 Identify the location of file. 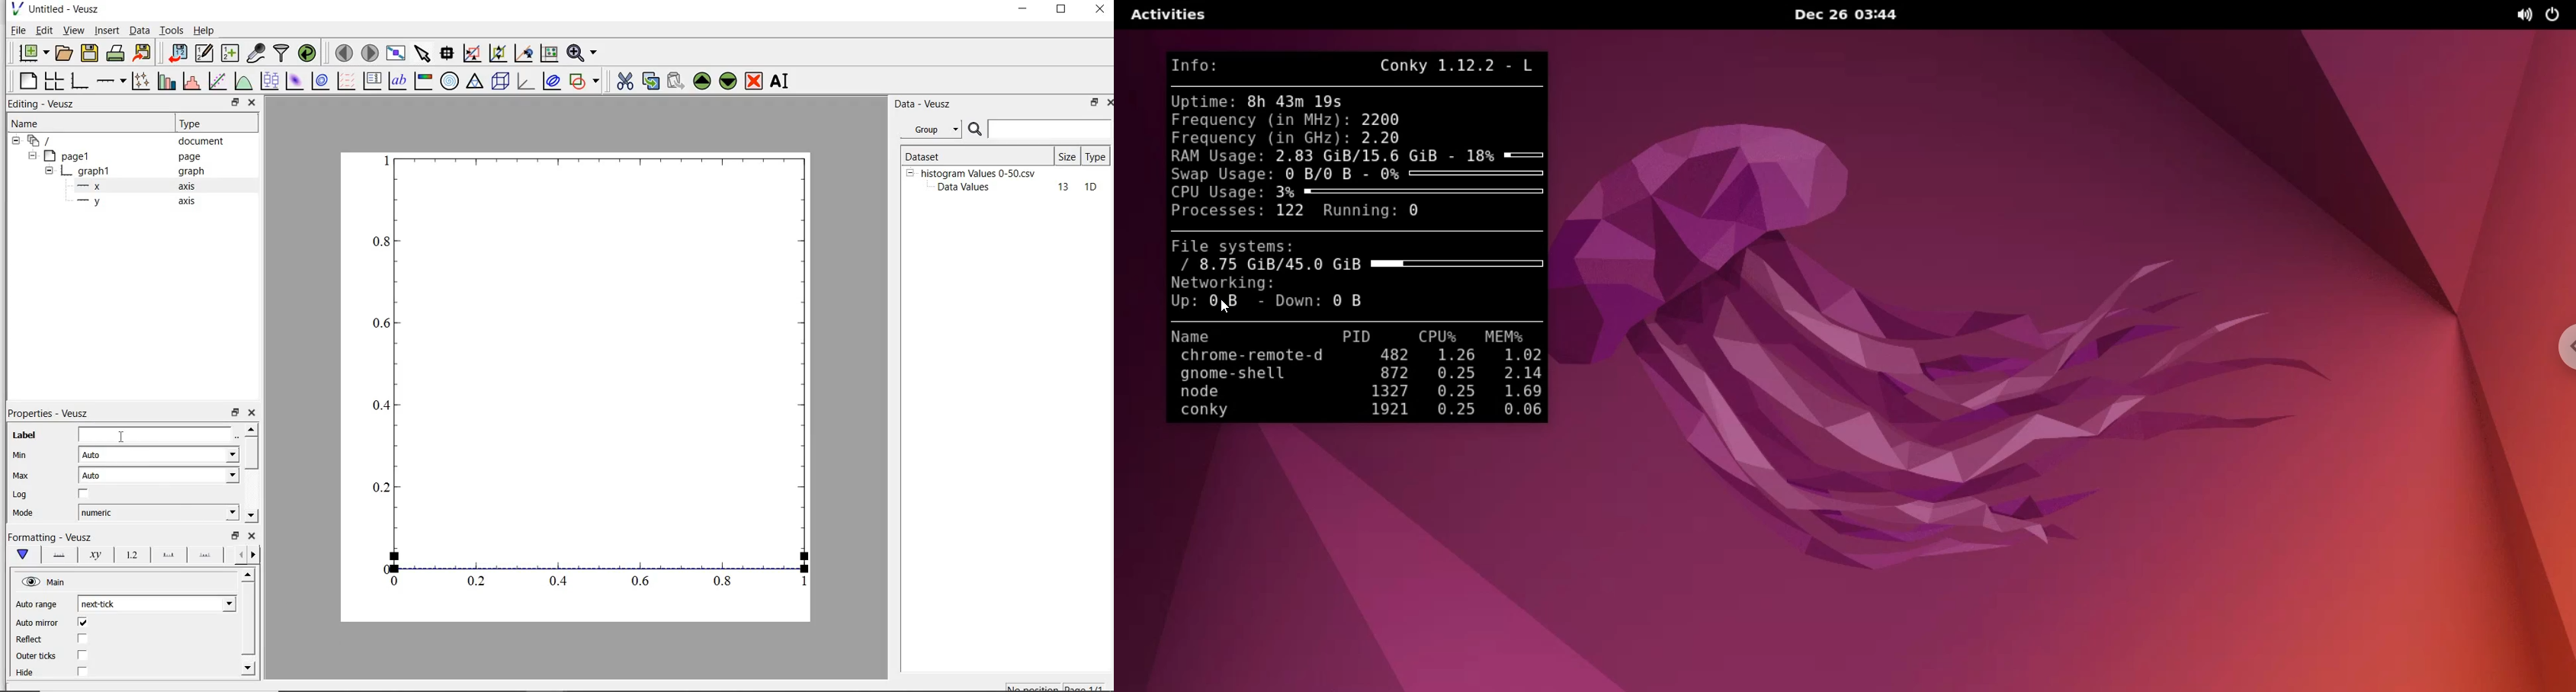
(17, 30).